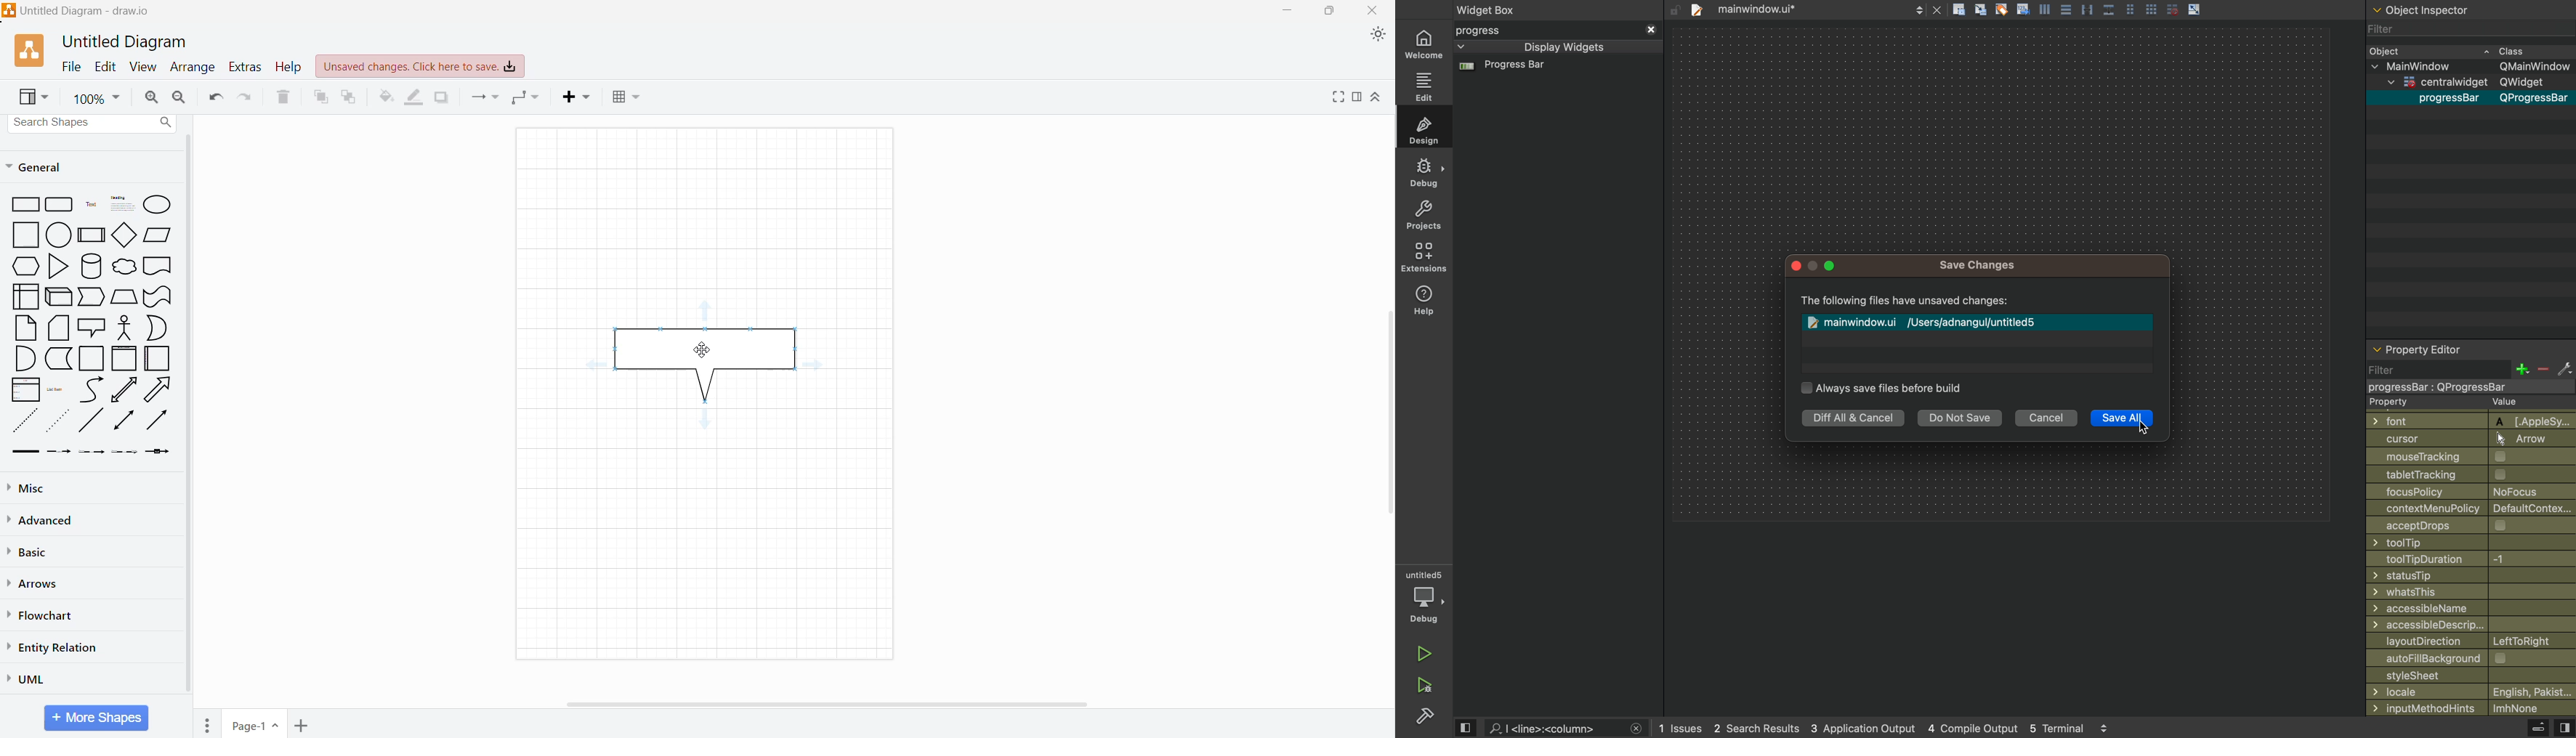 The height and width of the screenshot is (756, 2576). Describe the element at coordinates (60, 421) in the screenshot. I see `Dotted Arrow ` at that location.